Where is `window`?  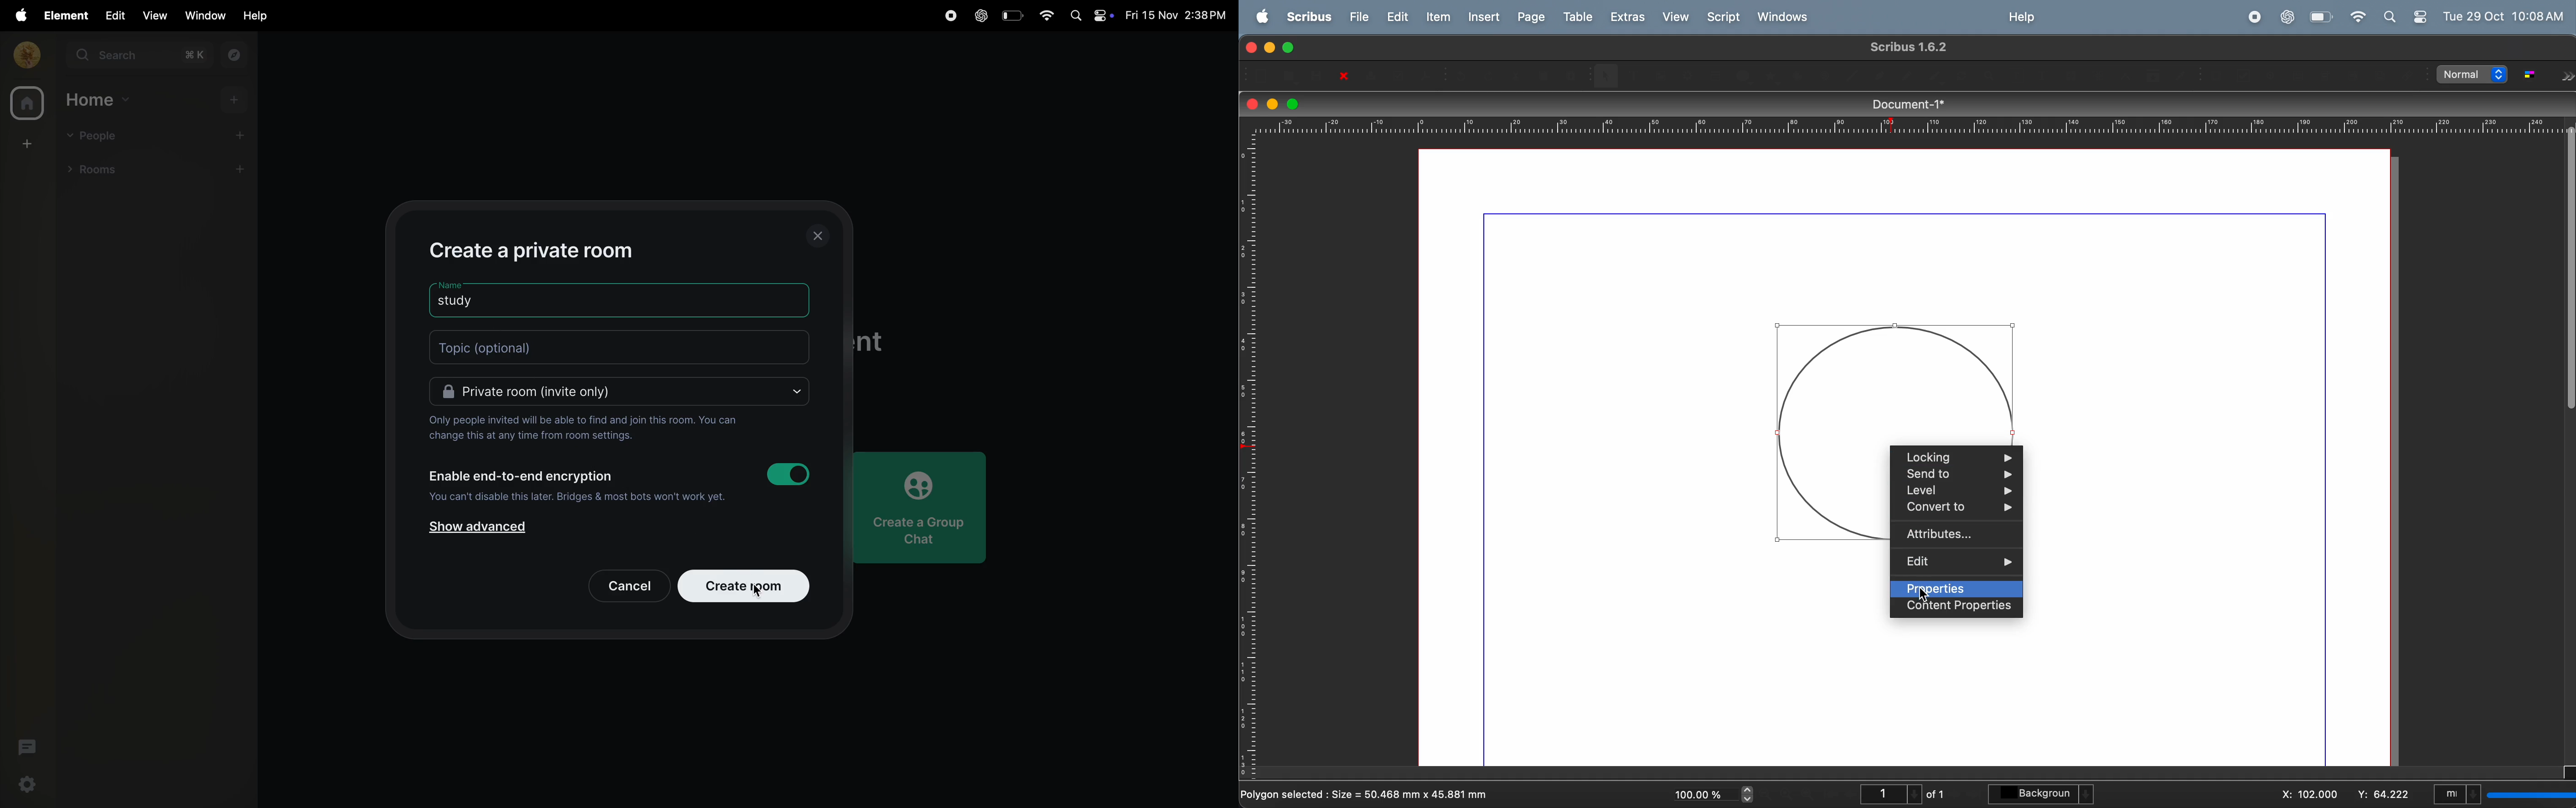
window is located at coordinates (206, 15).